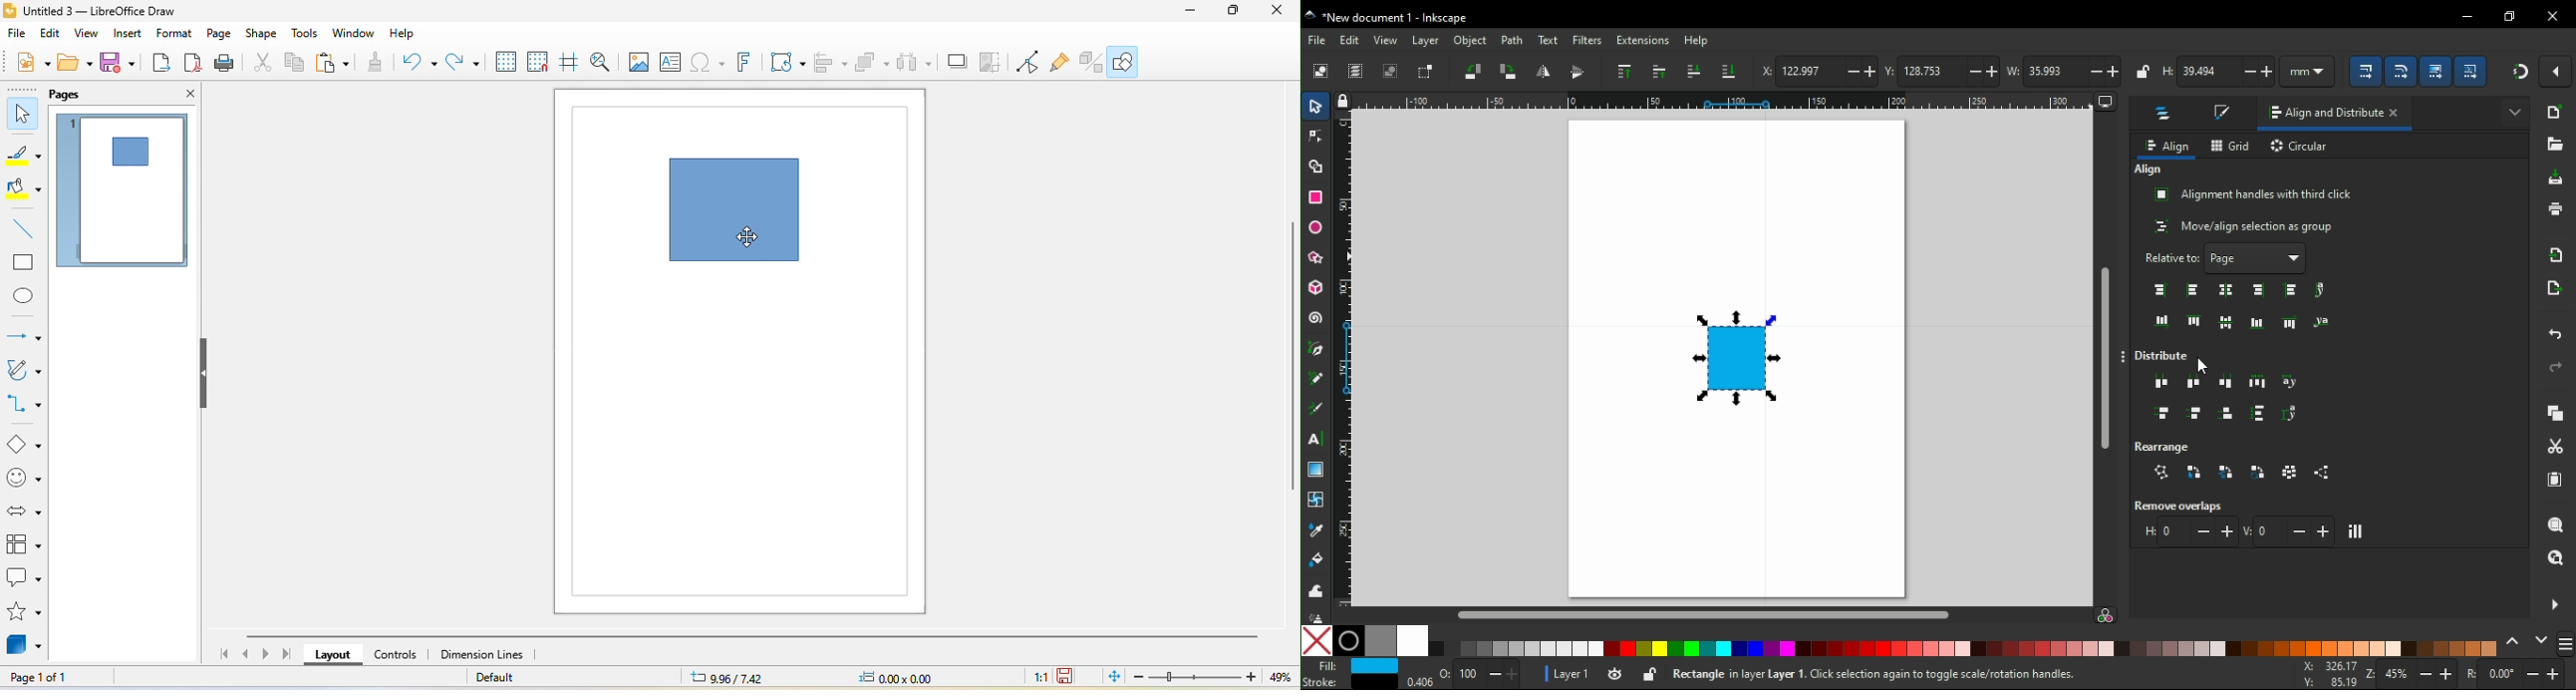 This screenshot has height=700, width=2576. Describe the element at coordinates (1092, 62) in the screenshot. I see `extrusion` at that location.